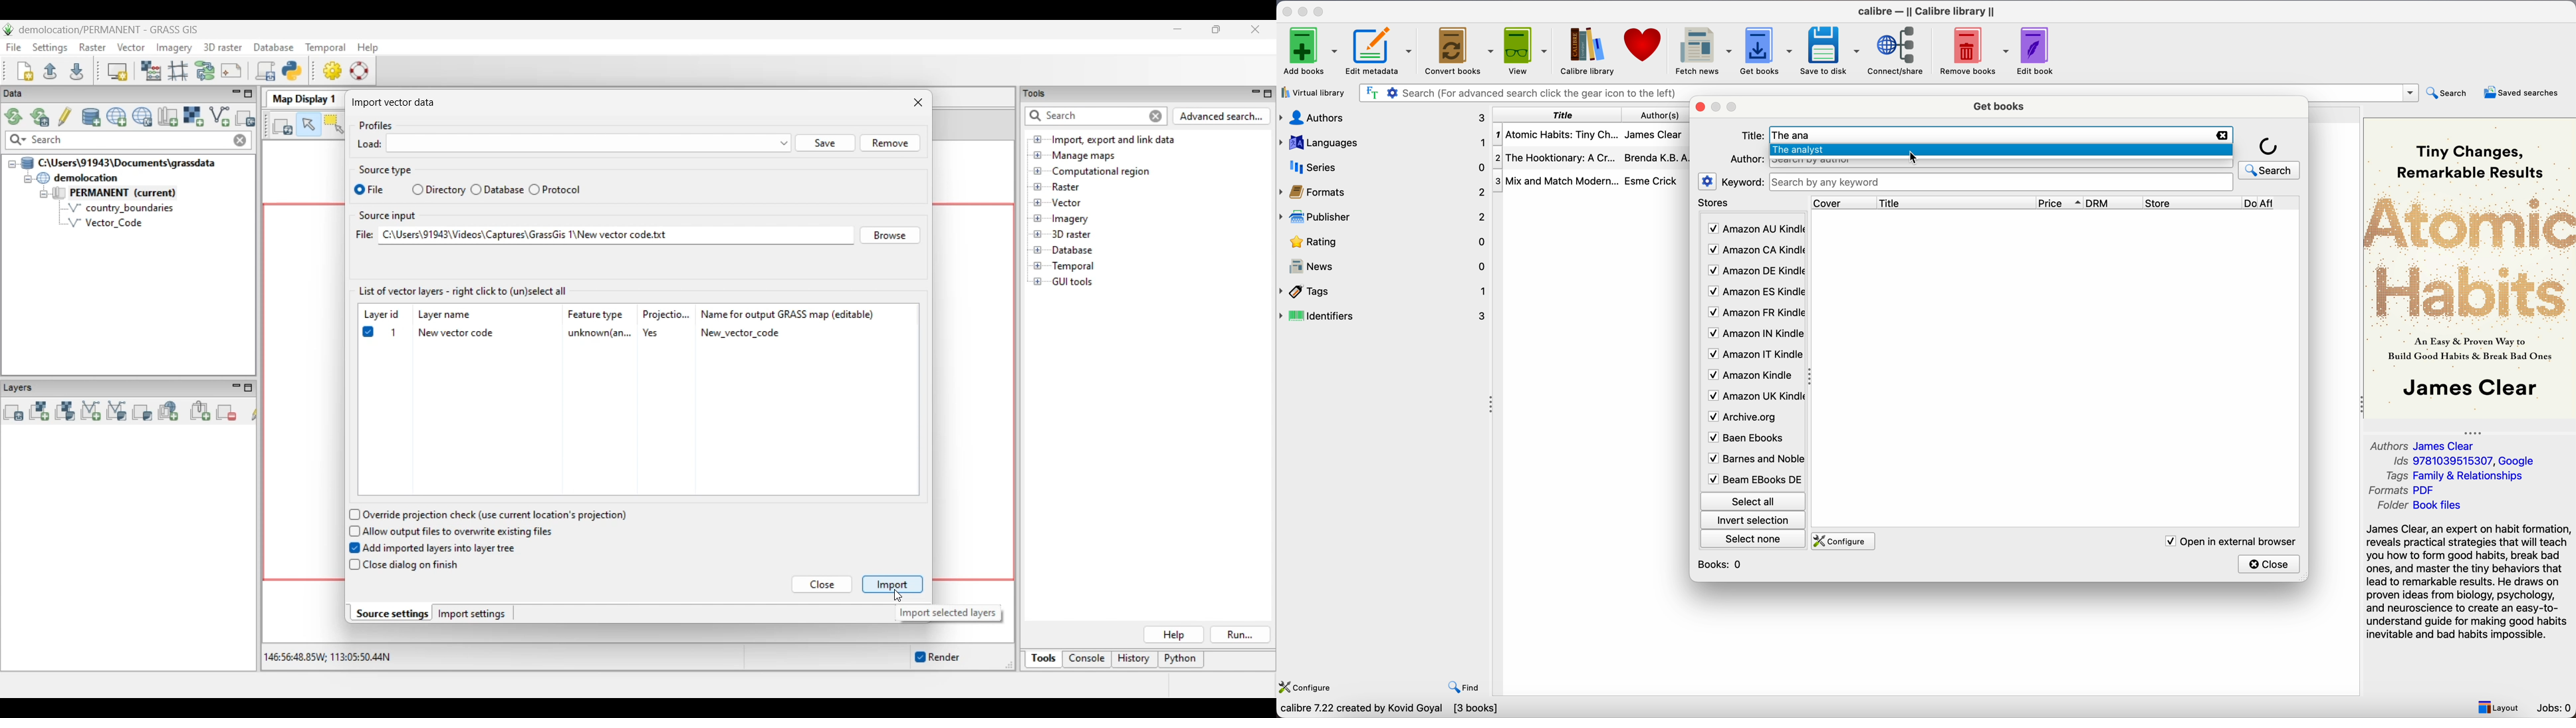 This screenshot has width=2576, height=728. I want to click on Tags Family & Relationships, so click(2454, 477).